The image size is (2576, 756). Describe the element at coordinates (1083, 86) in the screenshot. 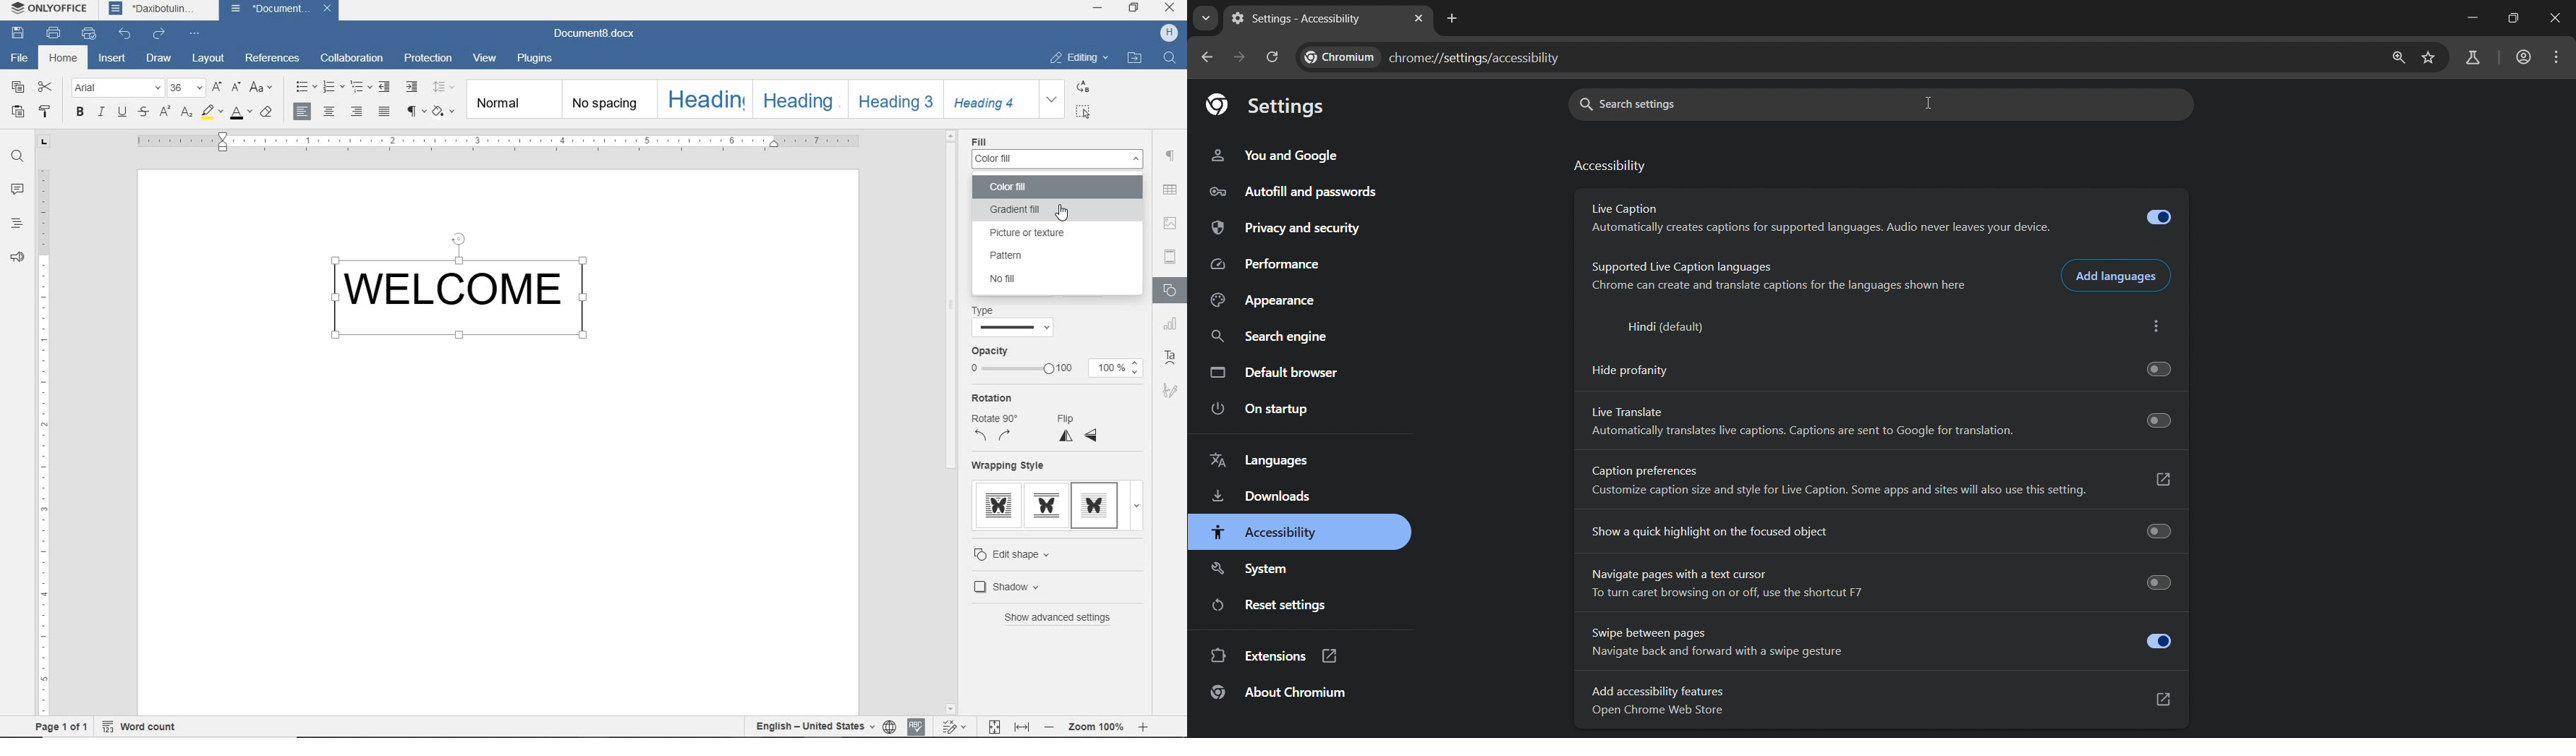

I see `REPLACE` at that location.